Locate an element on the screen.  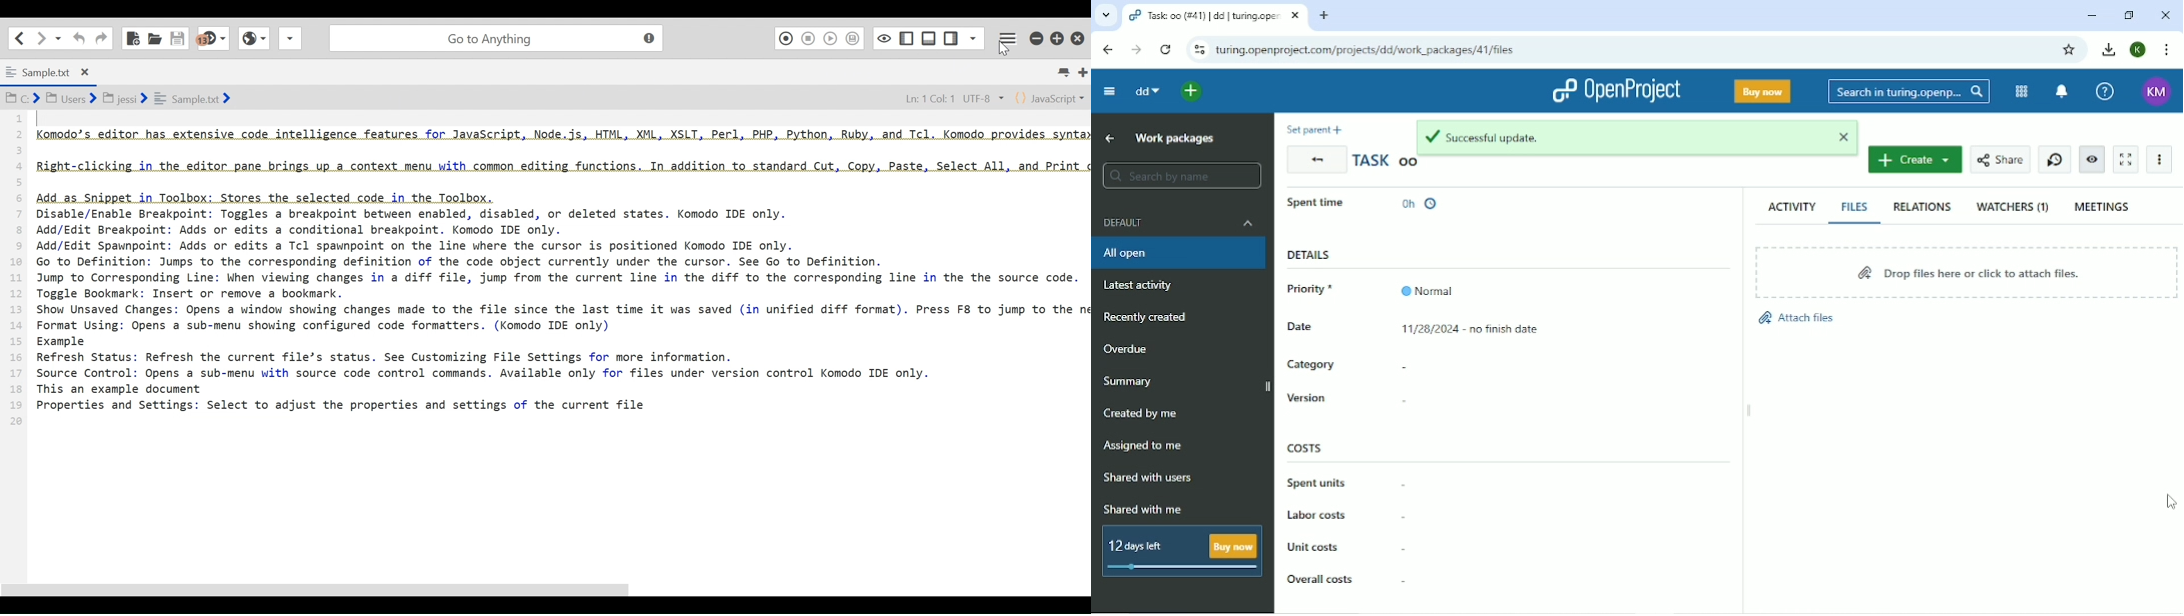
Up is located at coordinates (1110, 139).